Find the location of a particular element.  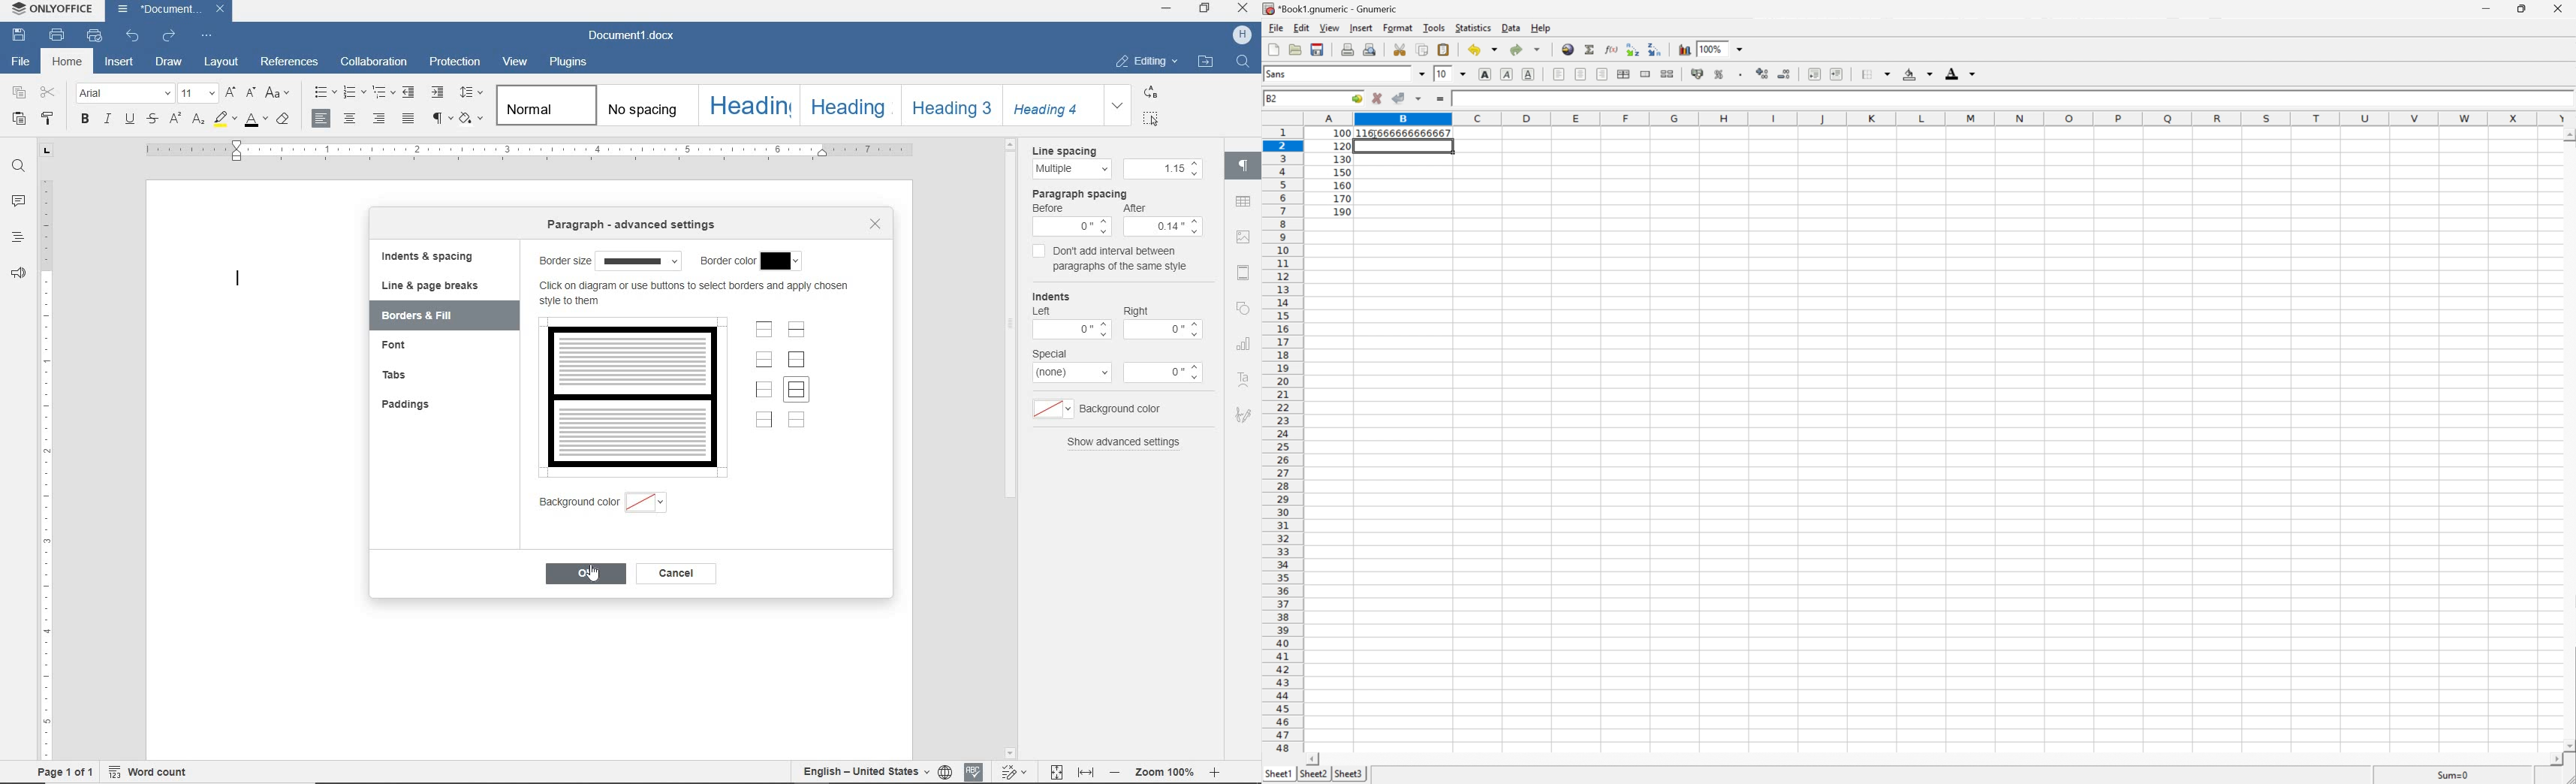

150 is located at coordinates (1341, 172).